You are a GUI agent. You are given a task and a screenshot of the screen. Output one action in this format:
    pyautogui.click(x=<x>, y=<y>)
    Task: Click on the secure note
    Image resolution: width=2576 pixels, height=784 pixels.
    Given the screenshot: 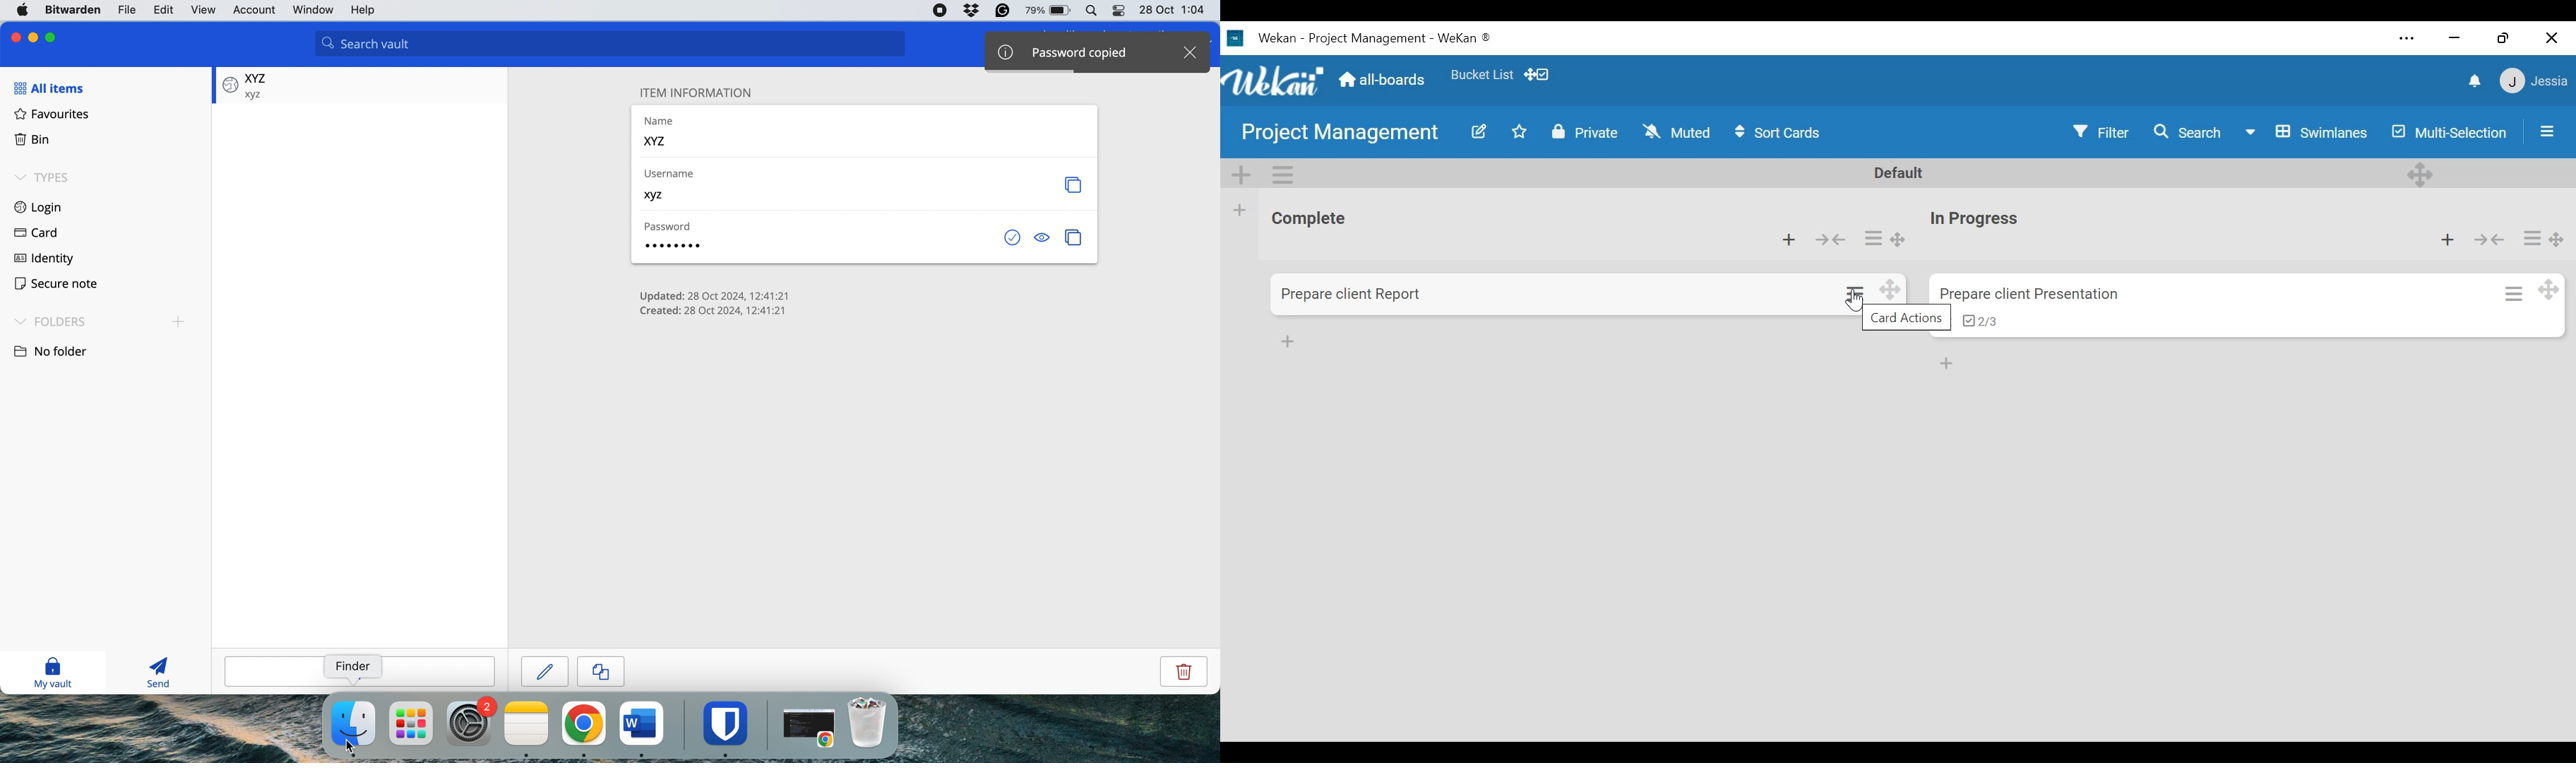 What is the action you would take?
    pyautogui.click(x=56, y=284)
    